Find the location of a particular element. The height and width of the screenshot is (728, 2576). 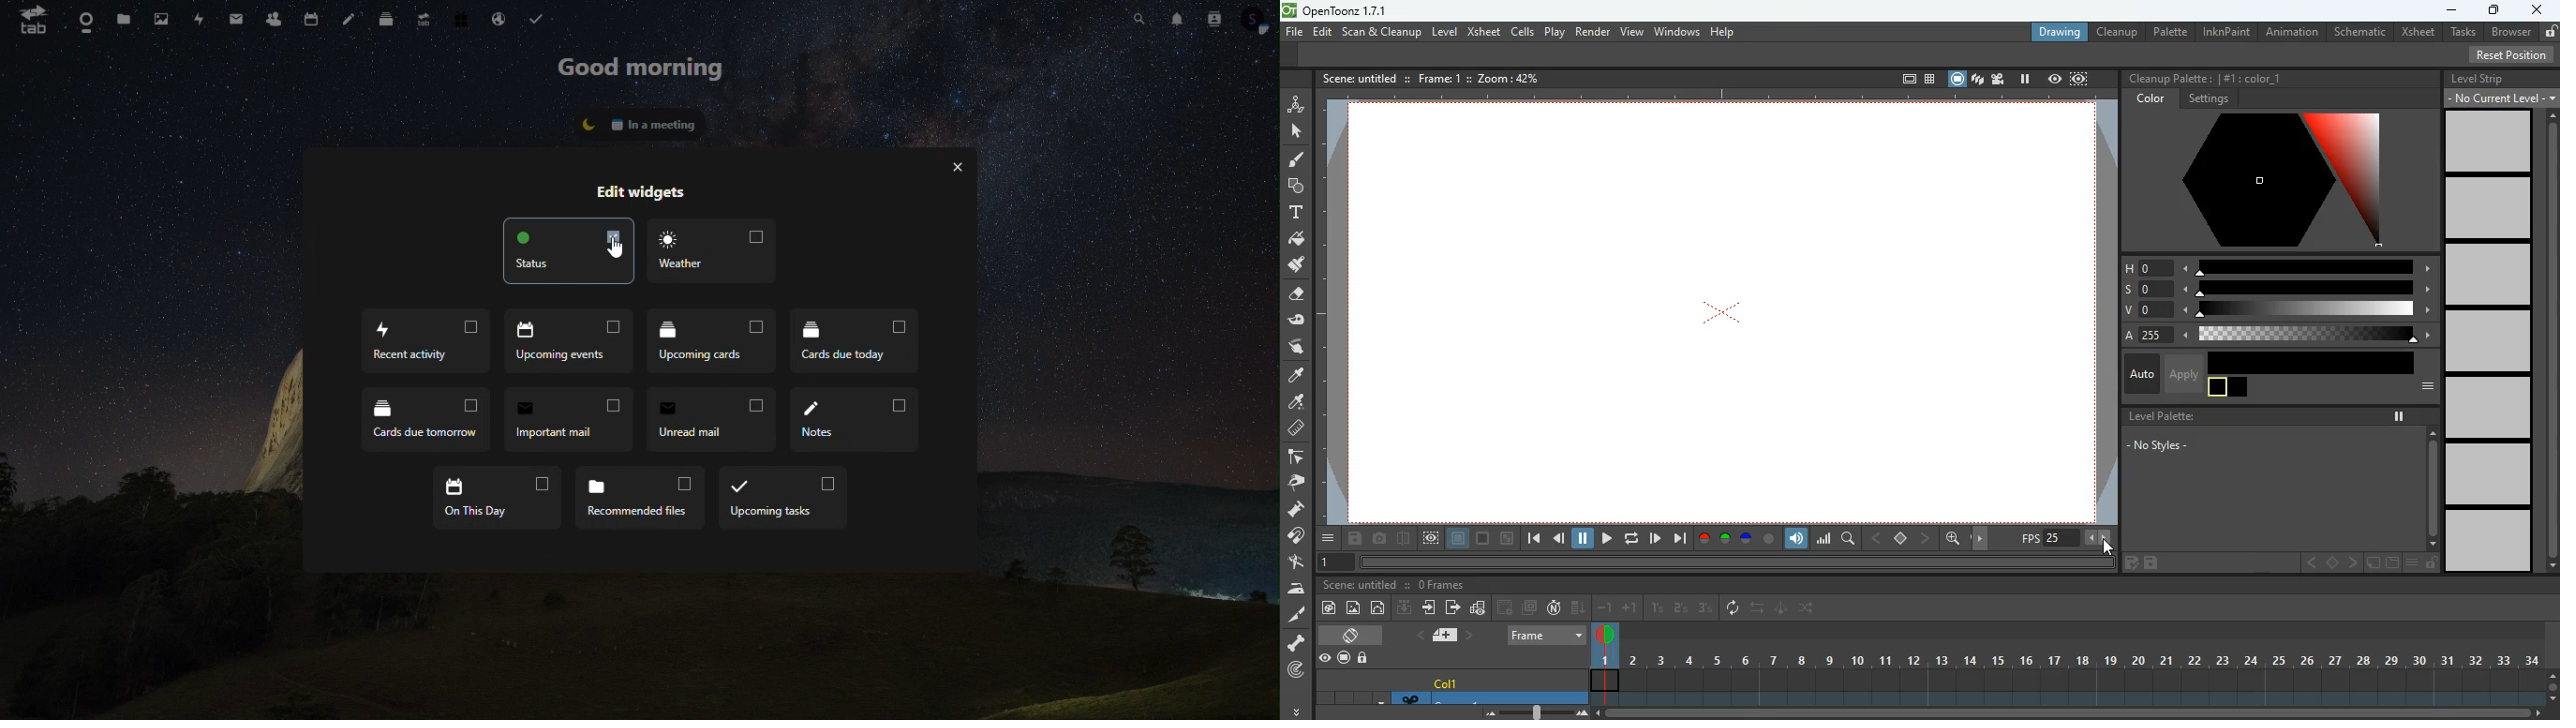

upcoming card is located at coordinates (715, 343).